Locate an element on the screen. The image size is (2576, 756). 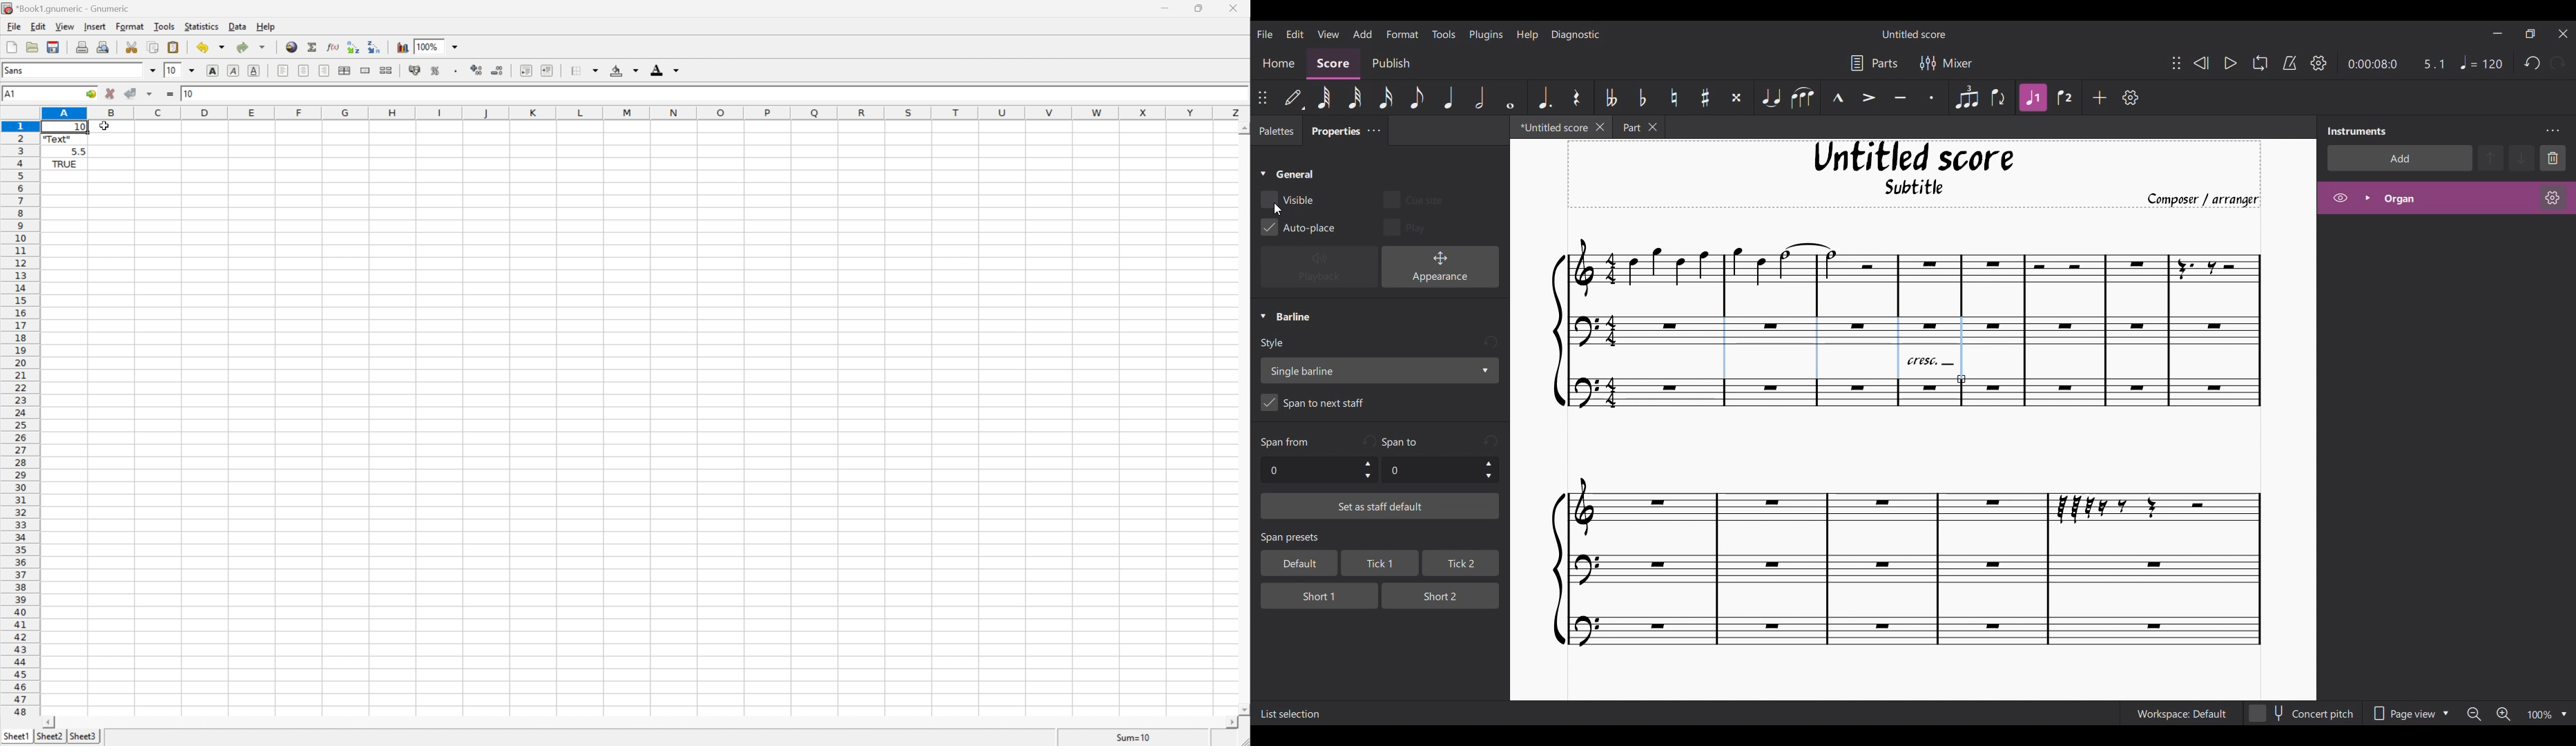
short 1 is located at coordinates (1308, 594).